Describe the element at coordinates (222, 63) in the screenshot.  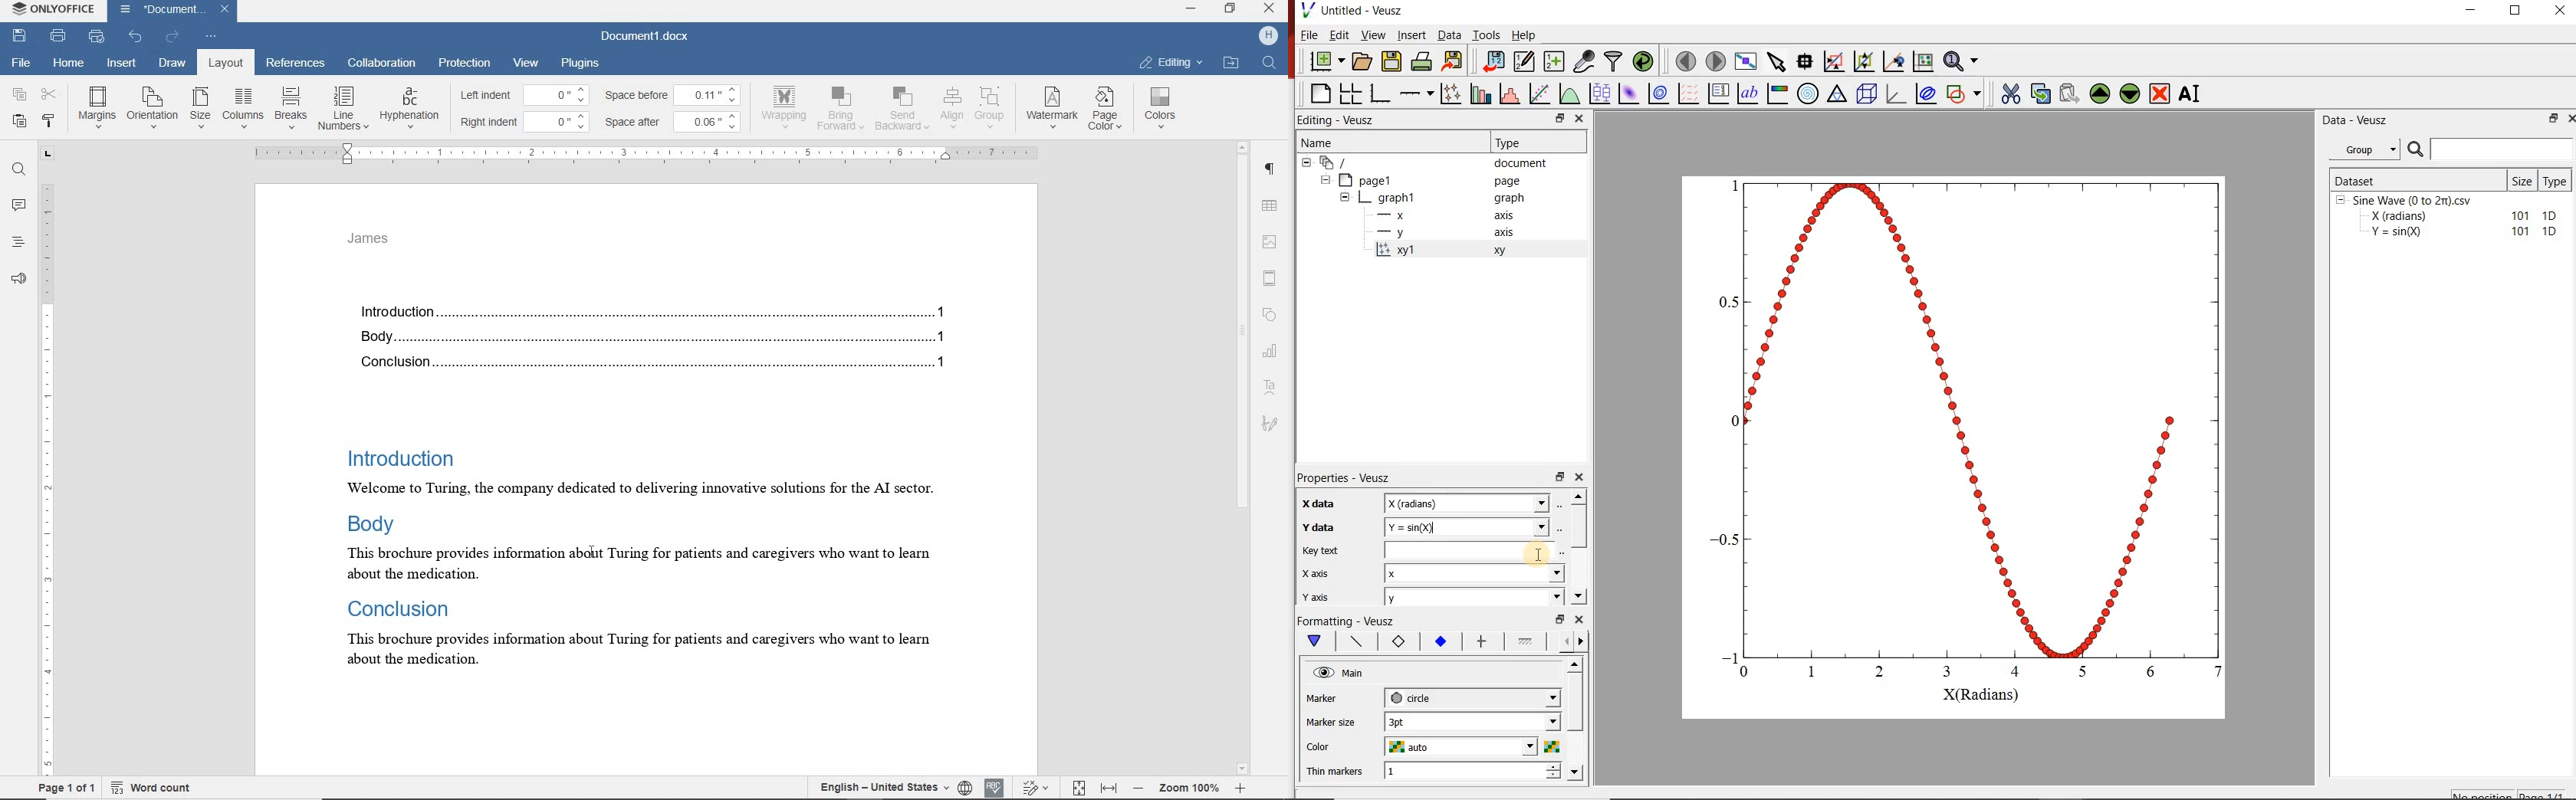
I see `layout` at that location.